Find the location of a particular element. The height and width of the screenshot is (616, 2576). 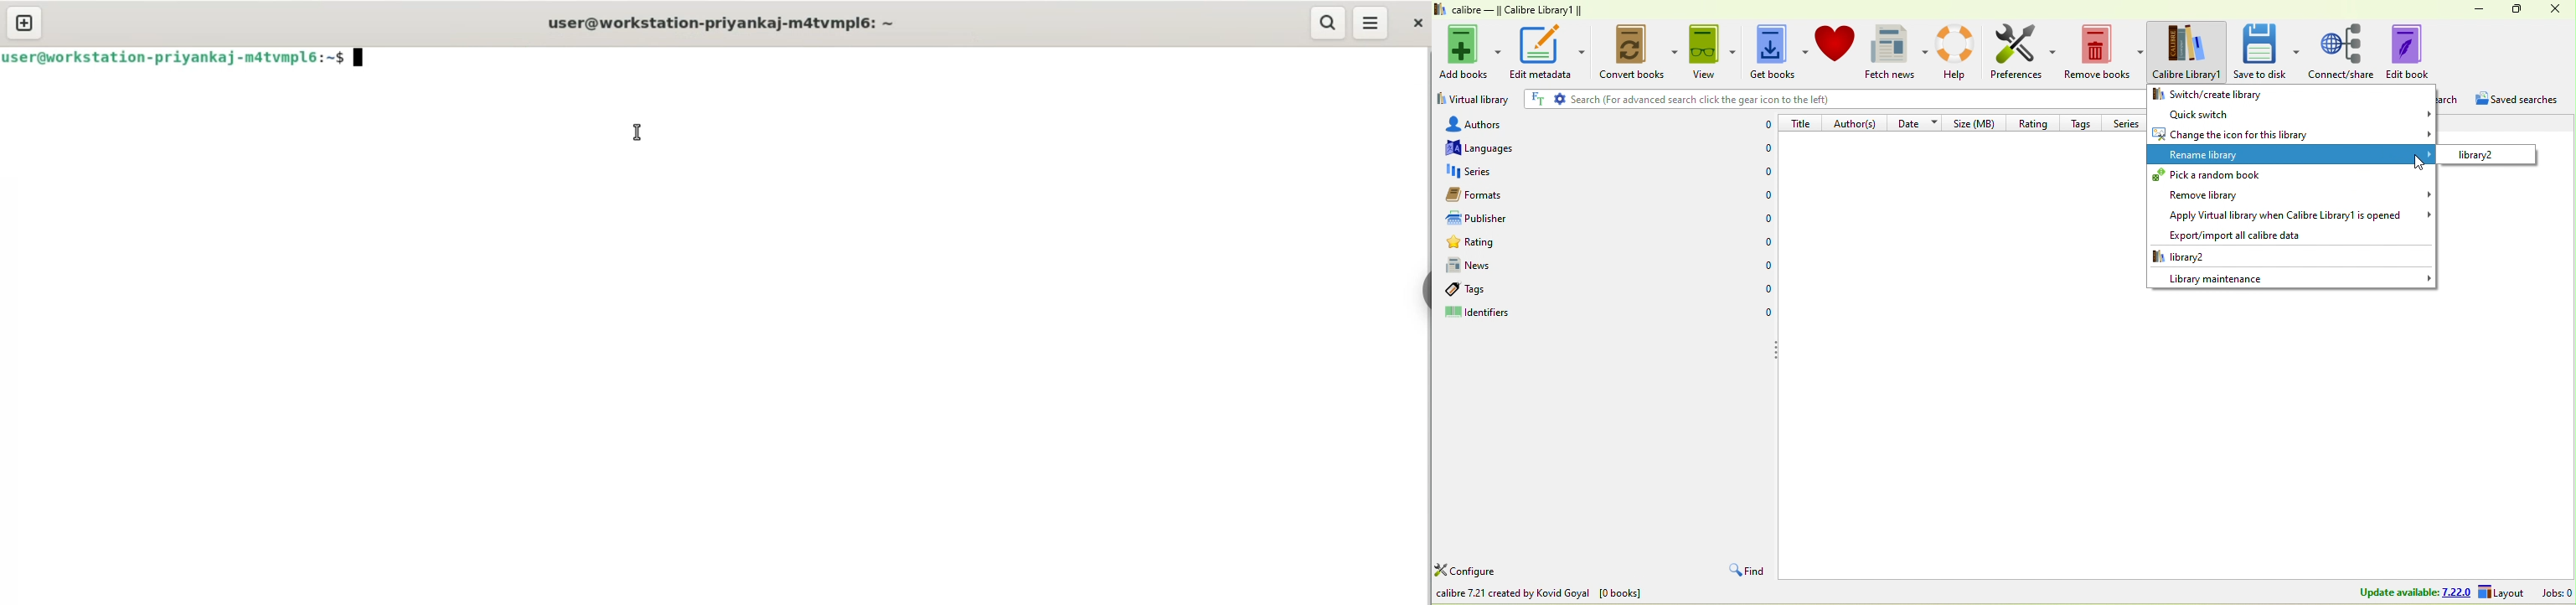

remove books is located at coordinates (2105, 53).